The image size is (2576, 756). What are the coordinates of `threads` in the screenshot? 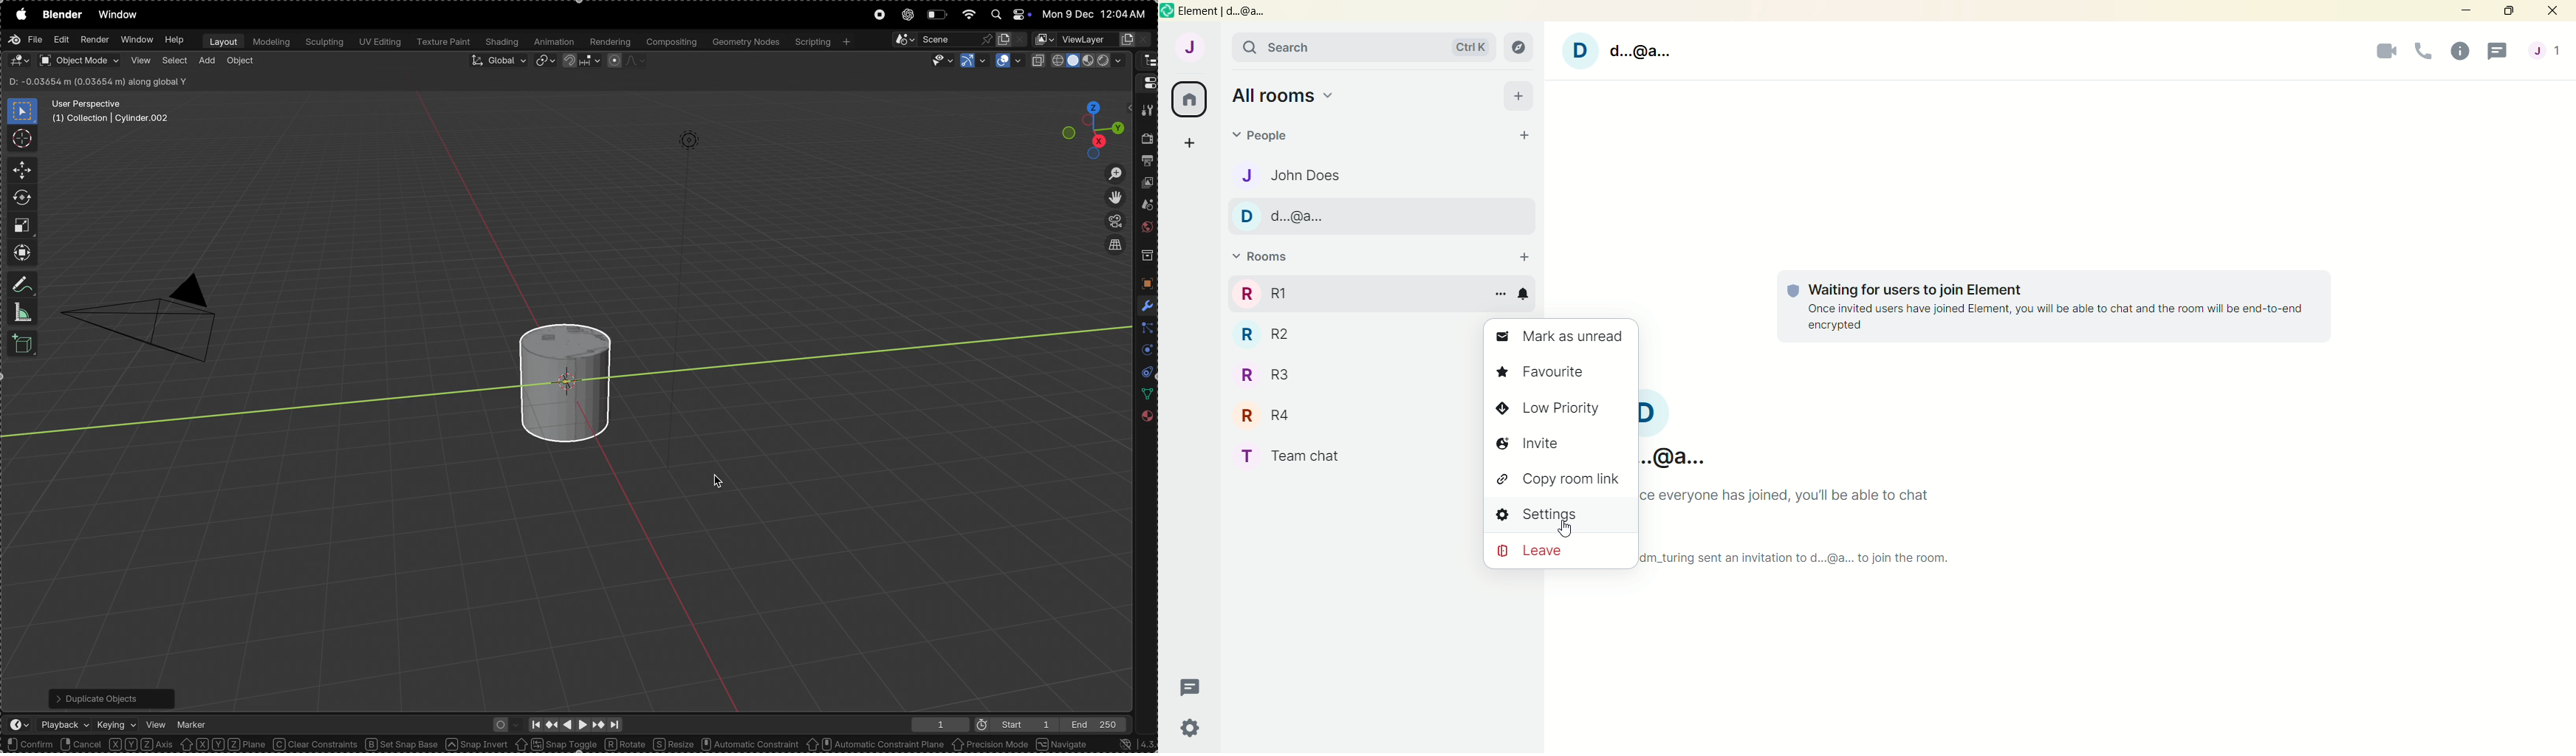 It's located at (1185, 686).